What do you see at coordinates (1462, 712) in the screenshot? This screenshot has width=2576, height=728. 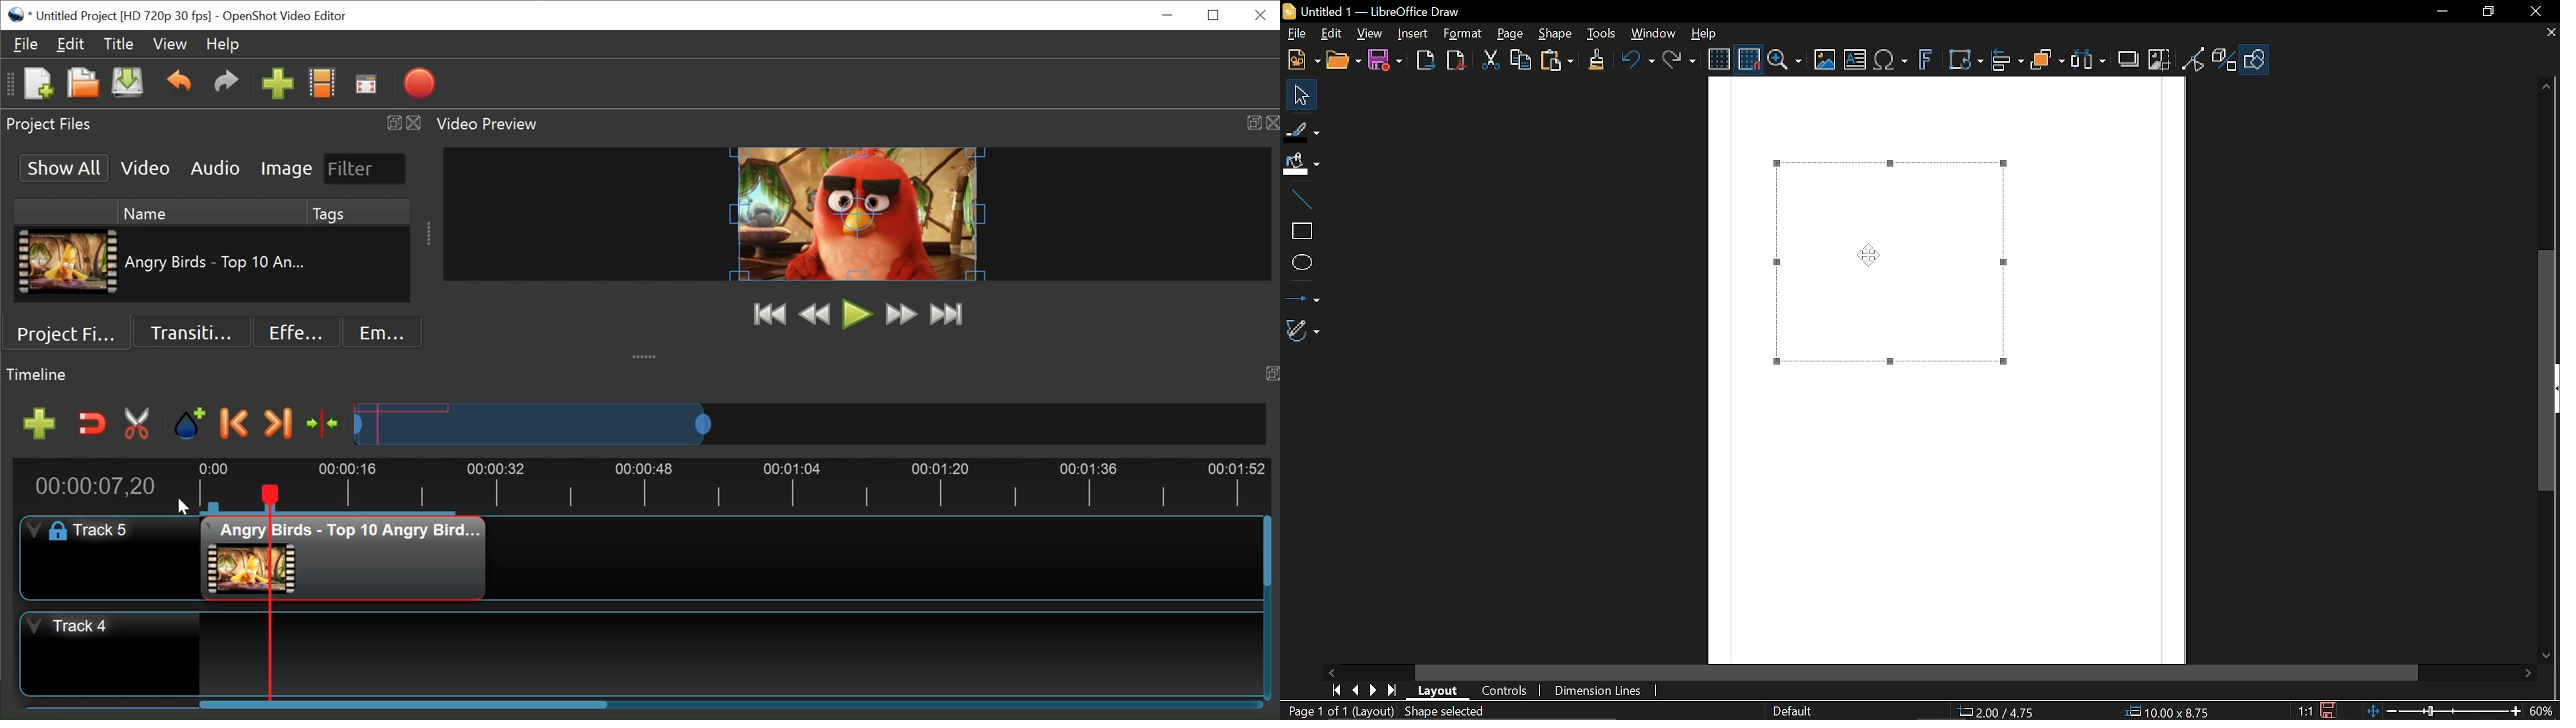 I see `Shape selected` at bounding box center [1462, 712].